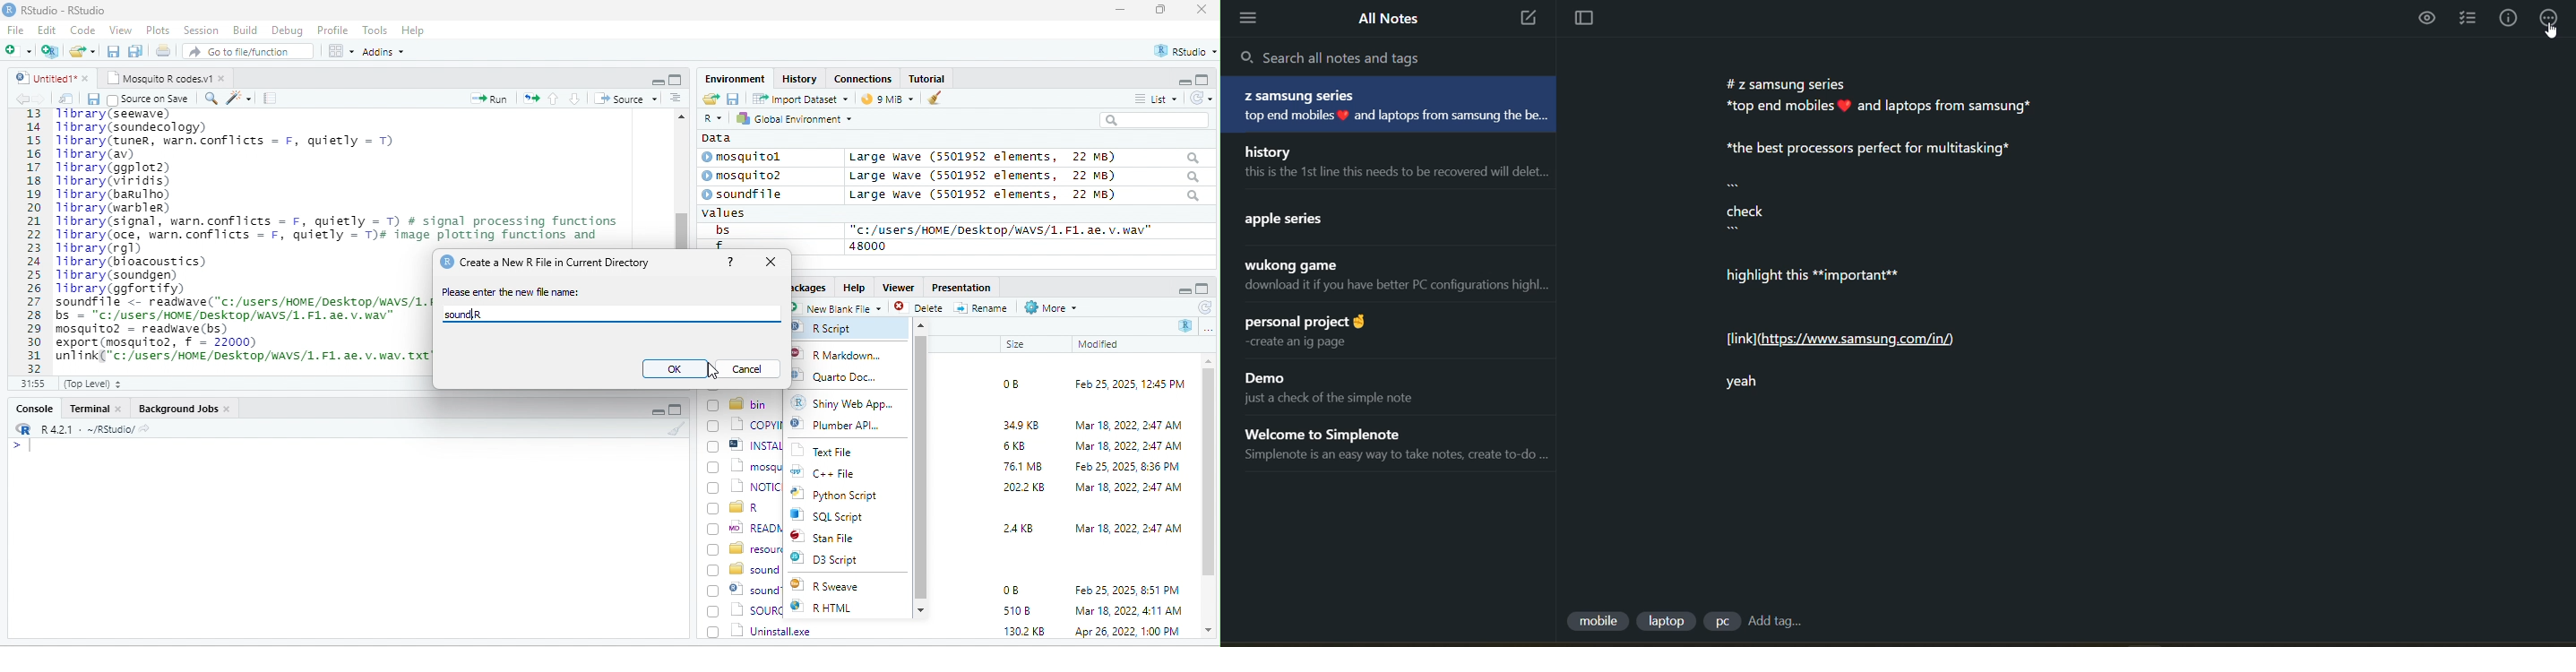  What do you see at coordinates (854, 286) in the screenshot?
I see `Help` at bounding box center [854, 286].